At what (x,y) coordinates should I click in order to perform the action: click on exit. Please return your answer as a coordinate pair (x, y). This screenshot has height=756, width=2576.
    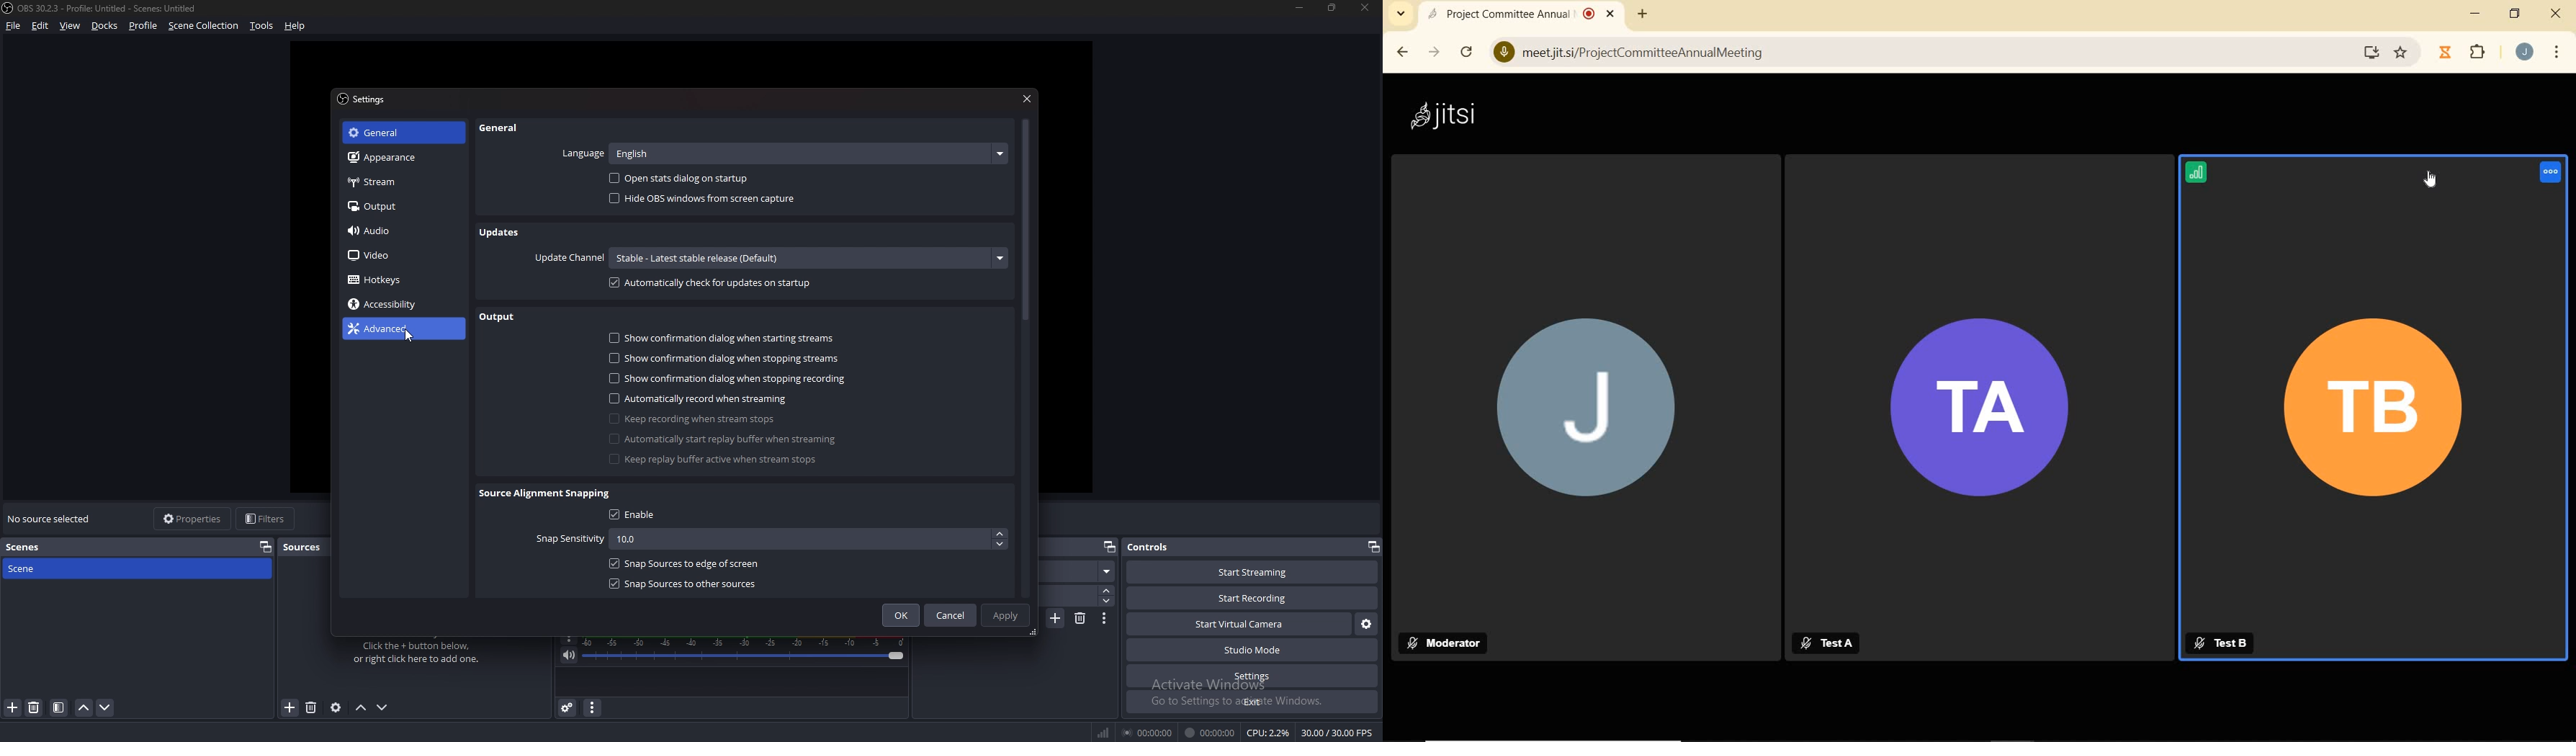
    Looking at the image, I should click on (1253, 702).